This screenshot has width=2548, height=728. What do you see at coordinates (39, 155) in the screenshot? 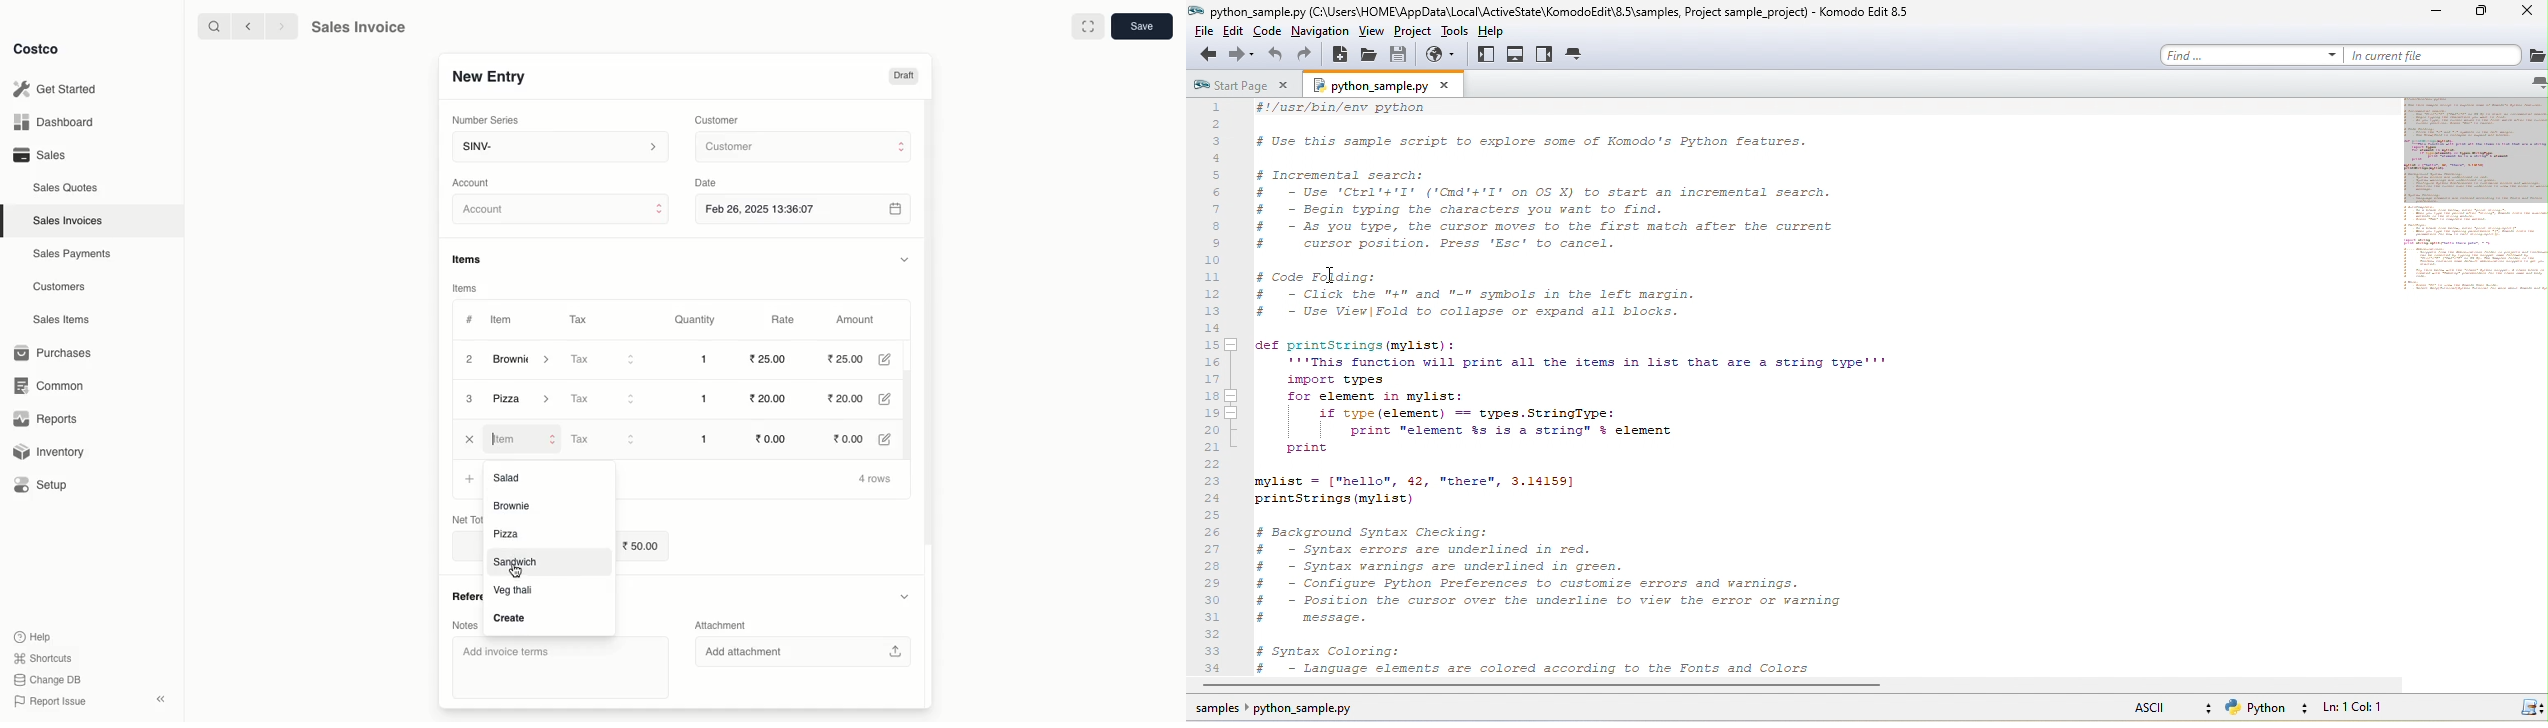
I see `Sales` at bounding box center [39, 155].